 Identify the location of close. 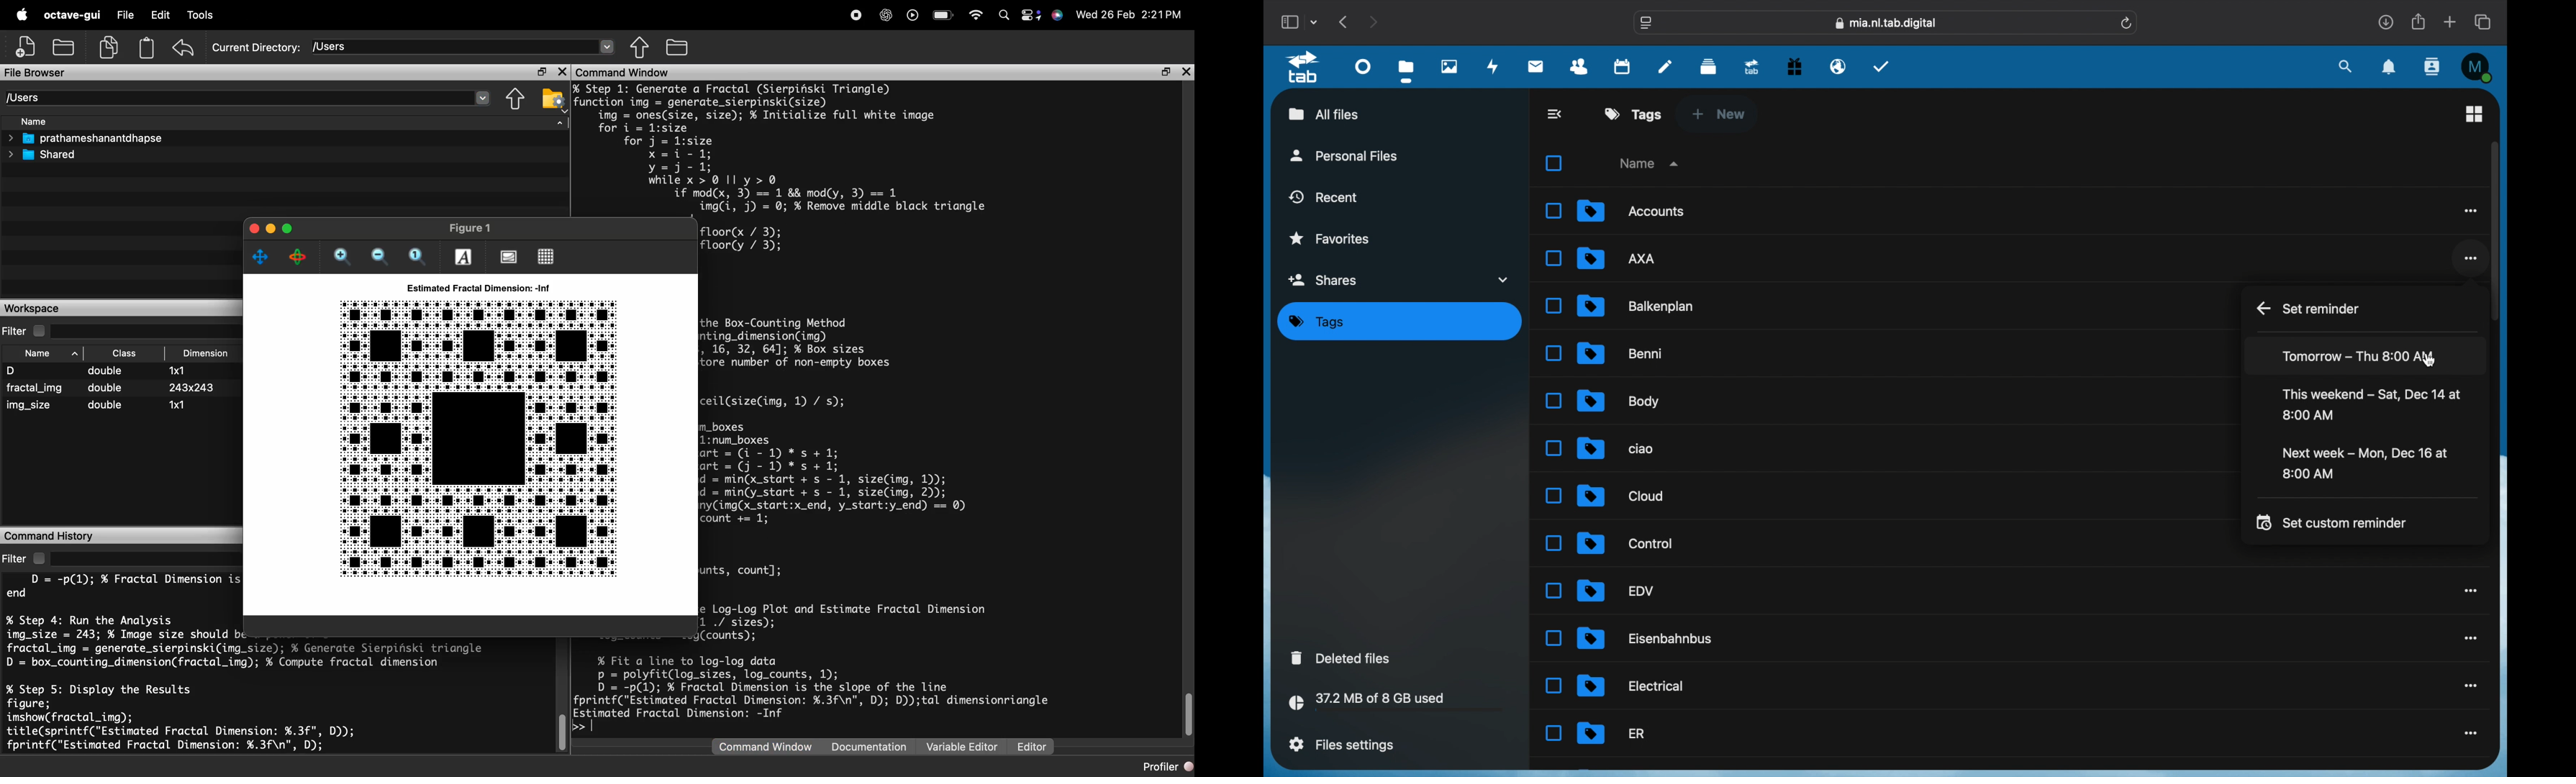
(252, 230).